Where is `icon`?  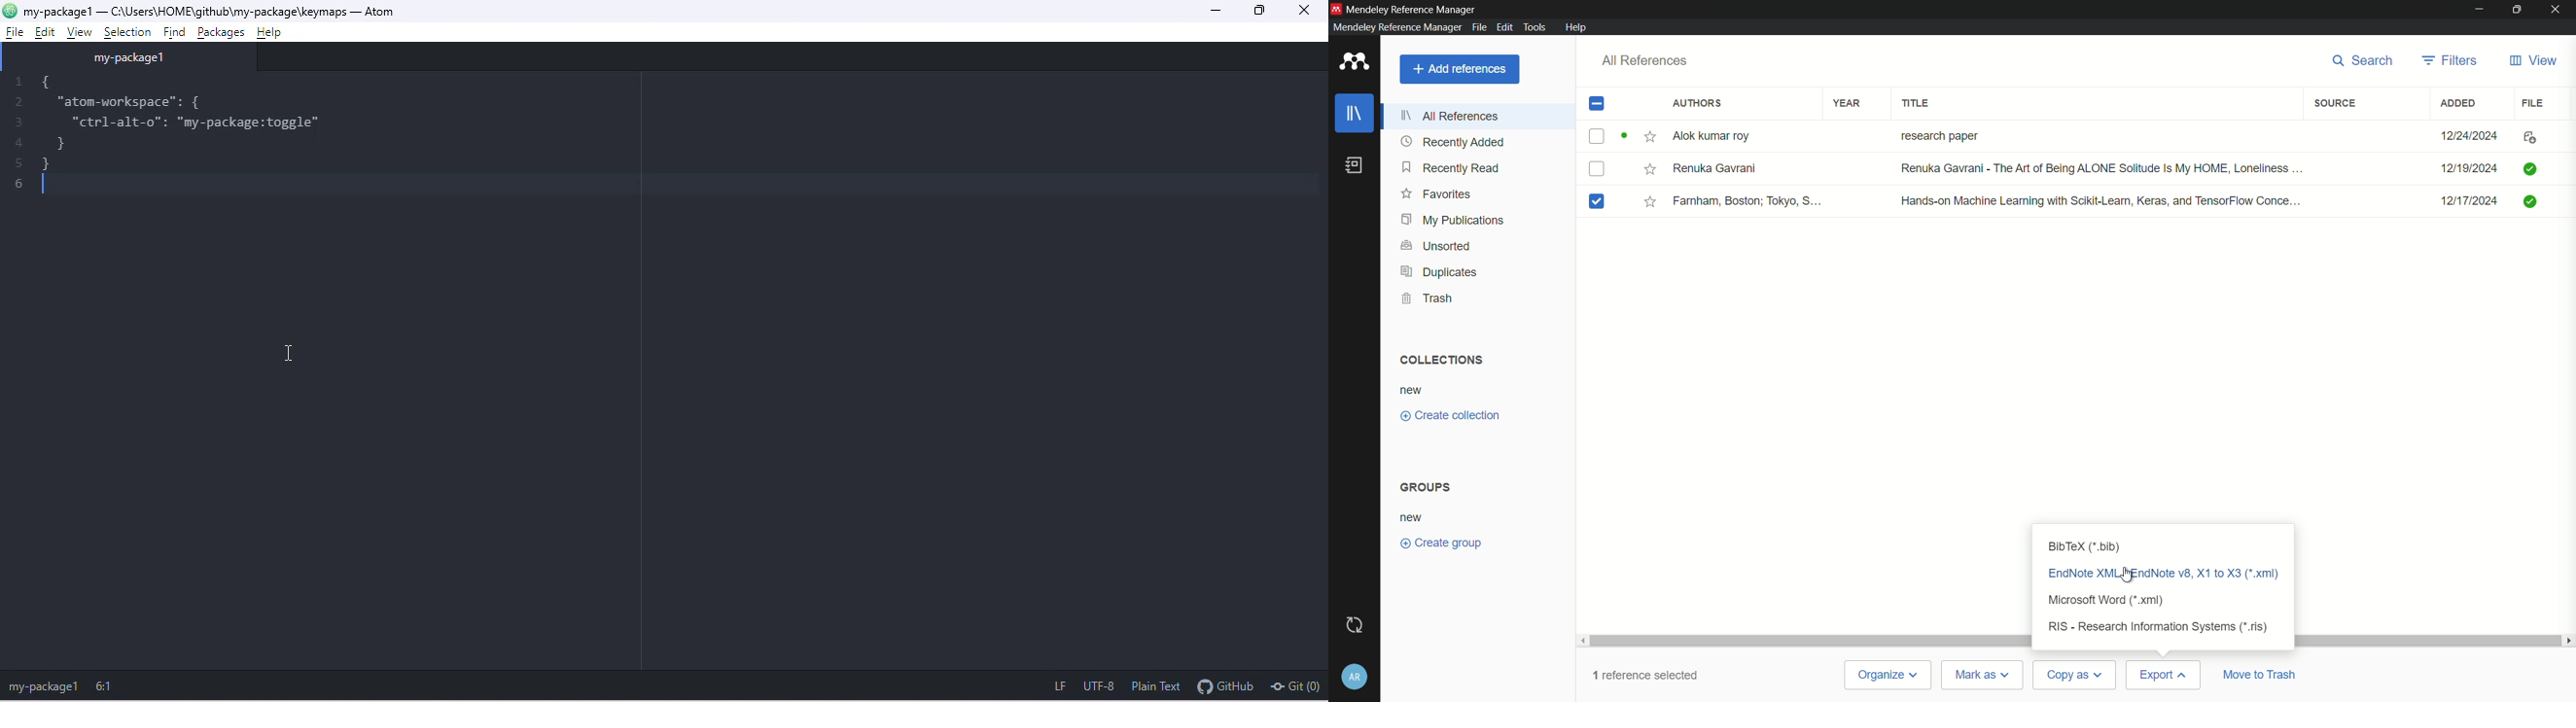
icon is located at coordinates (2530, 137).